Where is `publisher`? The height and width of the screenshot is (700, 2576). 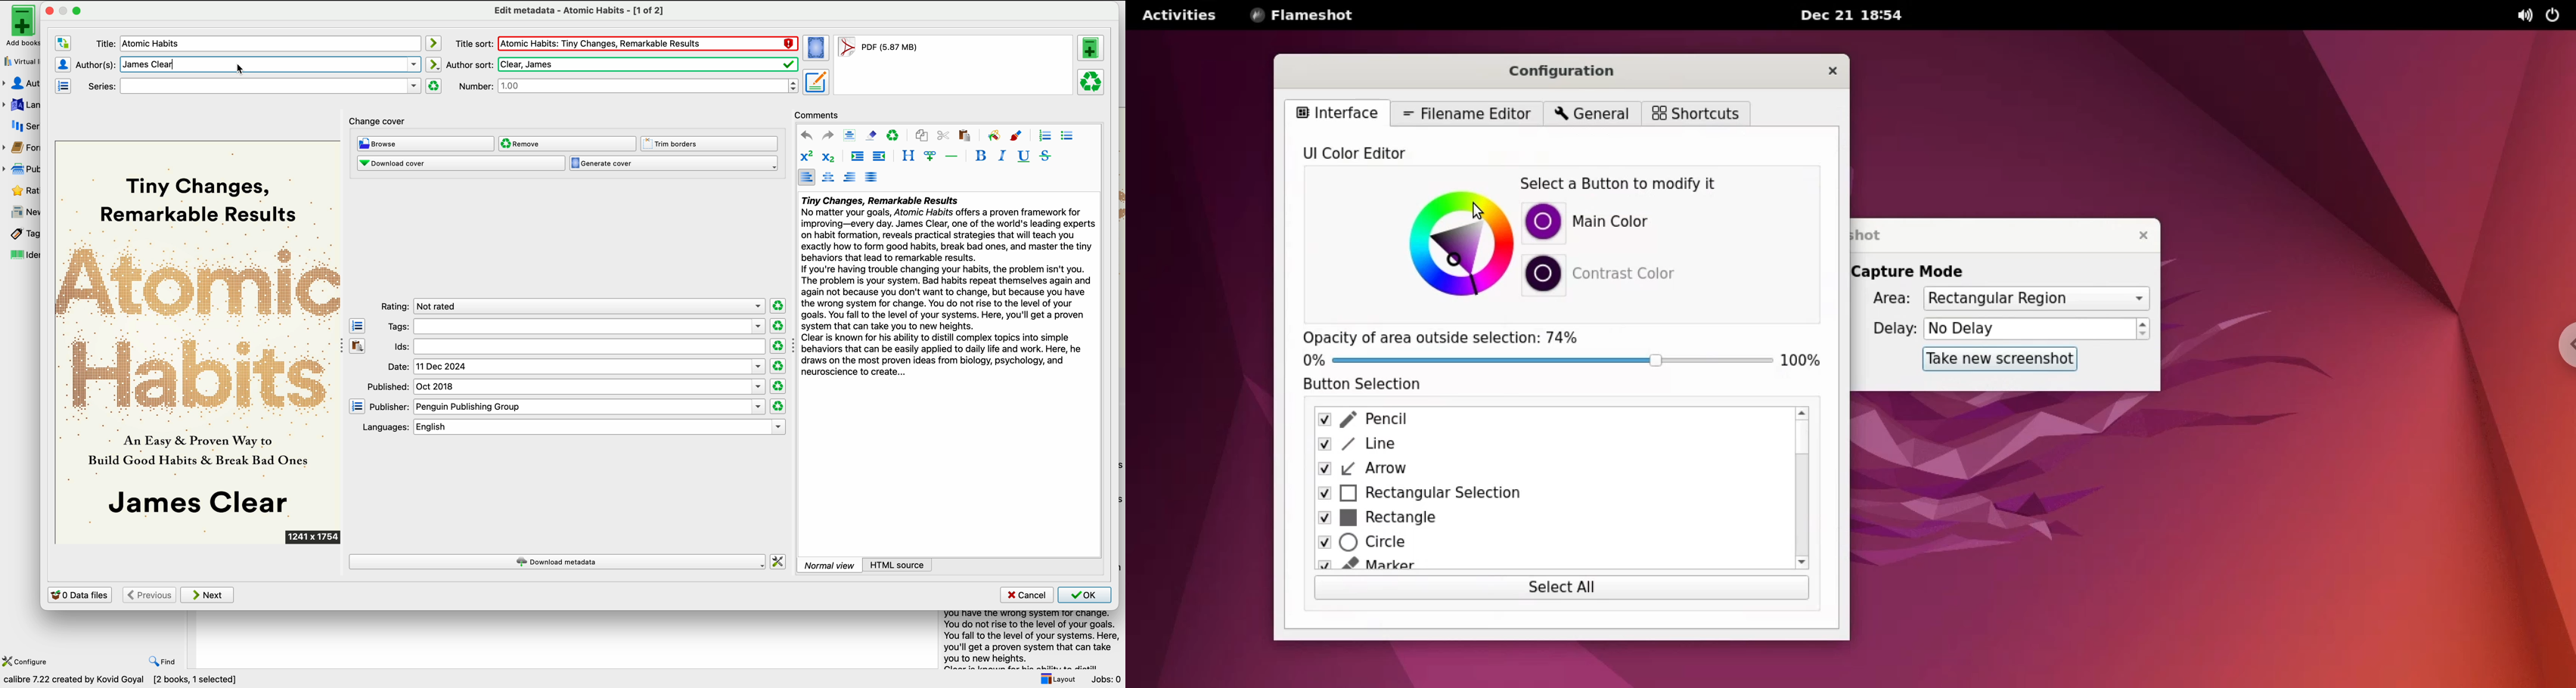
publisher is located at coordinates (567, 407).